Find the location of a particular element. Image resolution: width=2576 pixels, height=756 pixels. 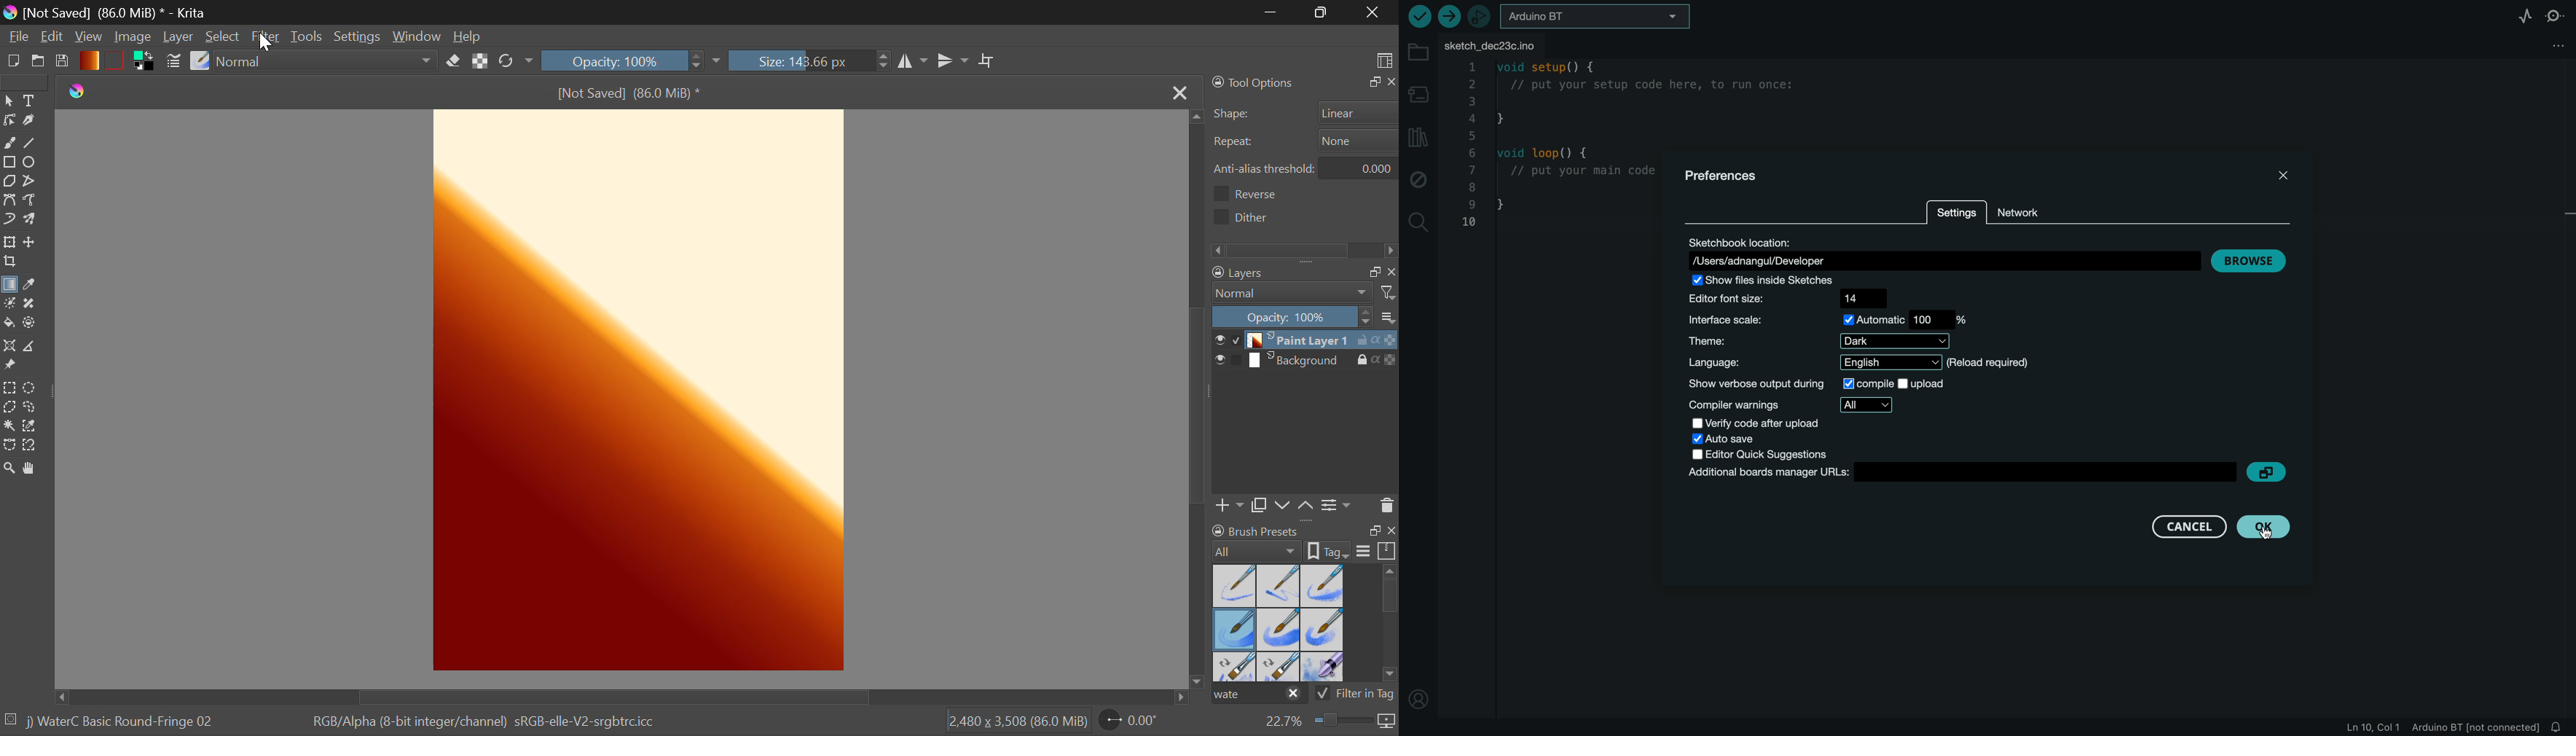

close is located at coordinates (1390, 532).